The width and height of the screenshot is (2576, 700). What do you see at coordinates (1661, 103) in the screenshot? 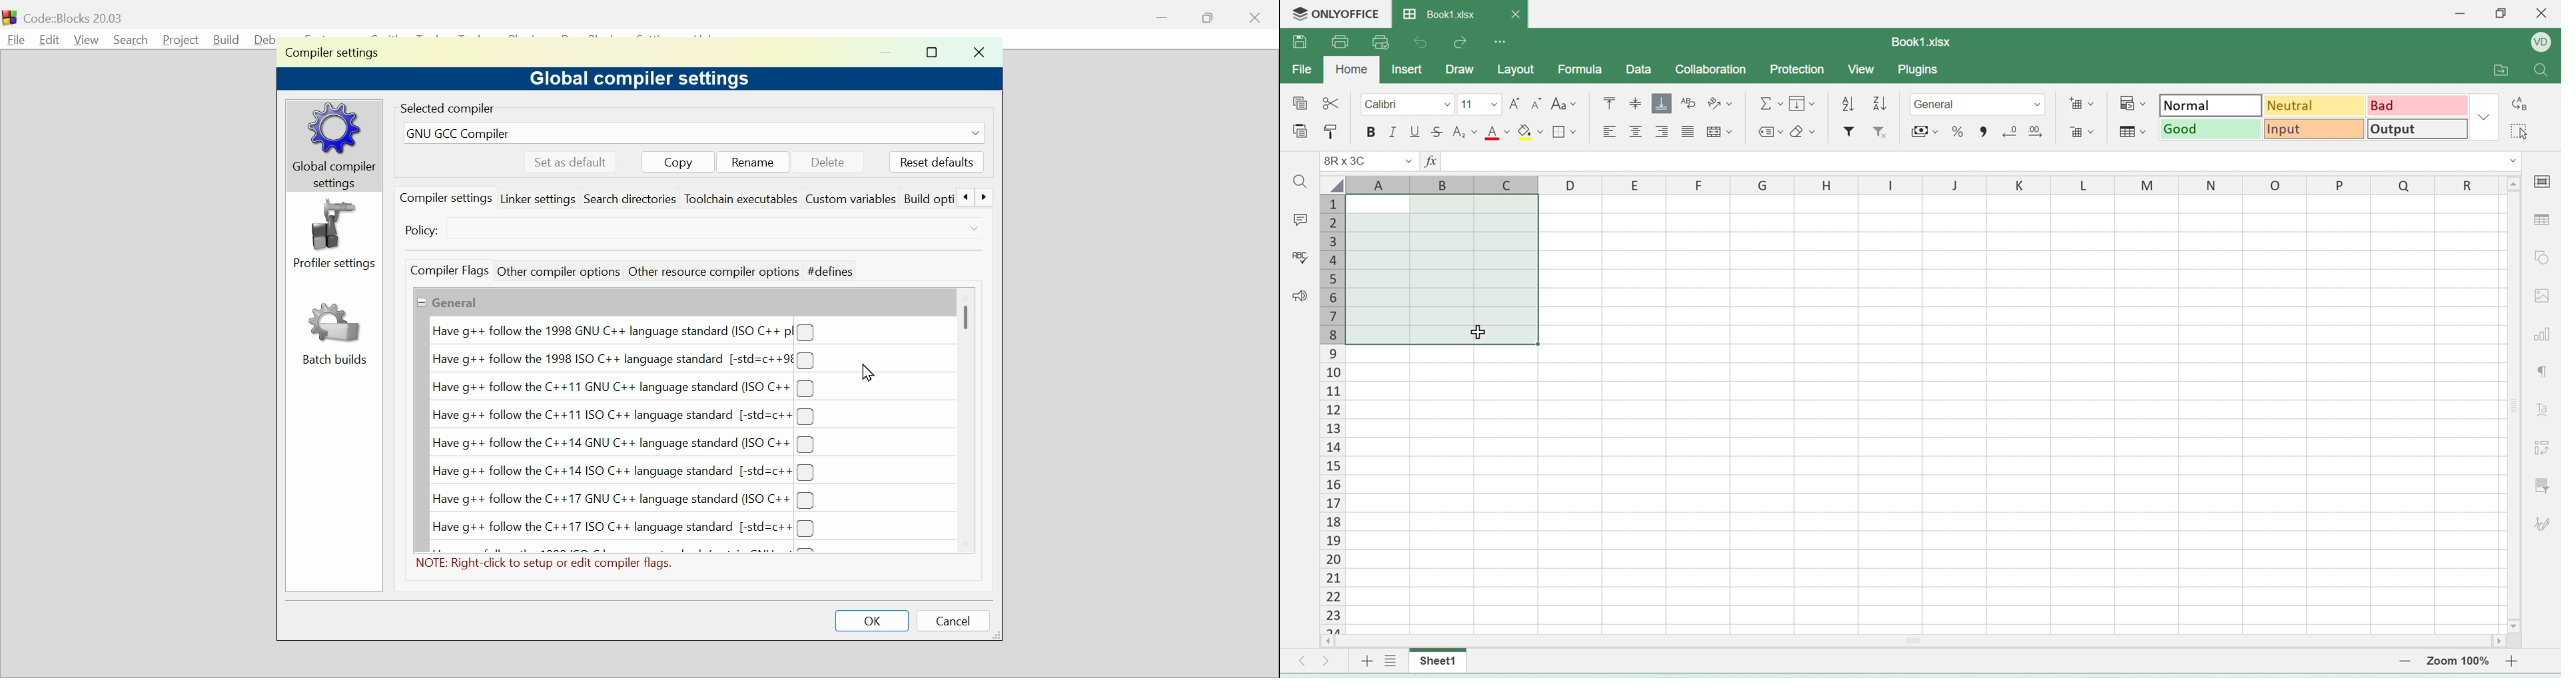
I see `aqlign bottom` at bounding box center [1661, 103].